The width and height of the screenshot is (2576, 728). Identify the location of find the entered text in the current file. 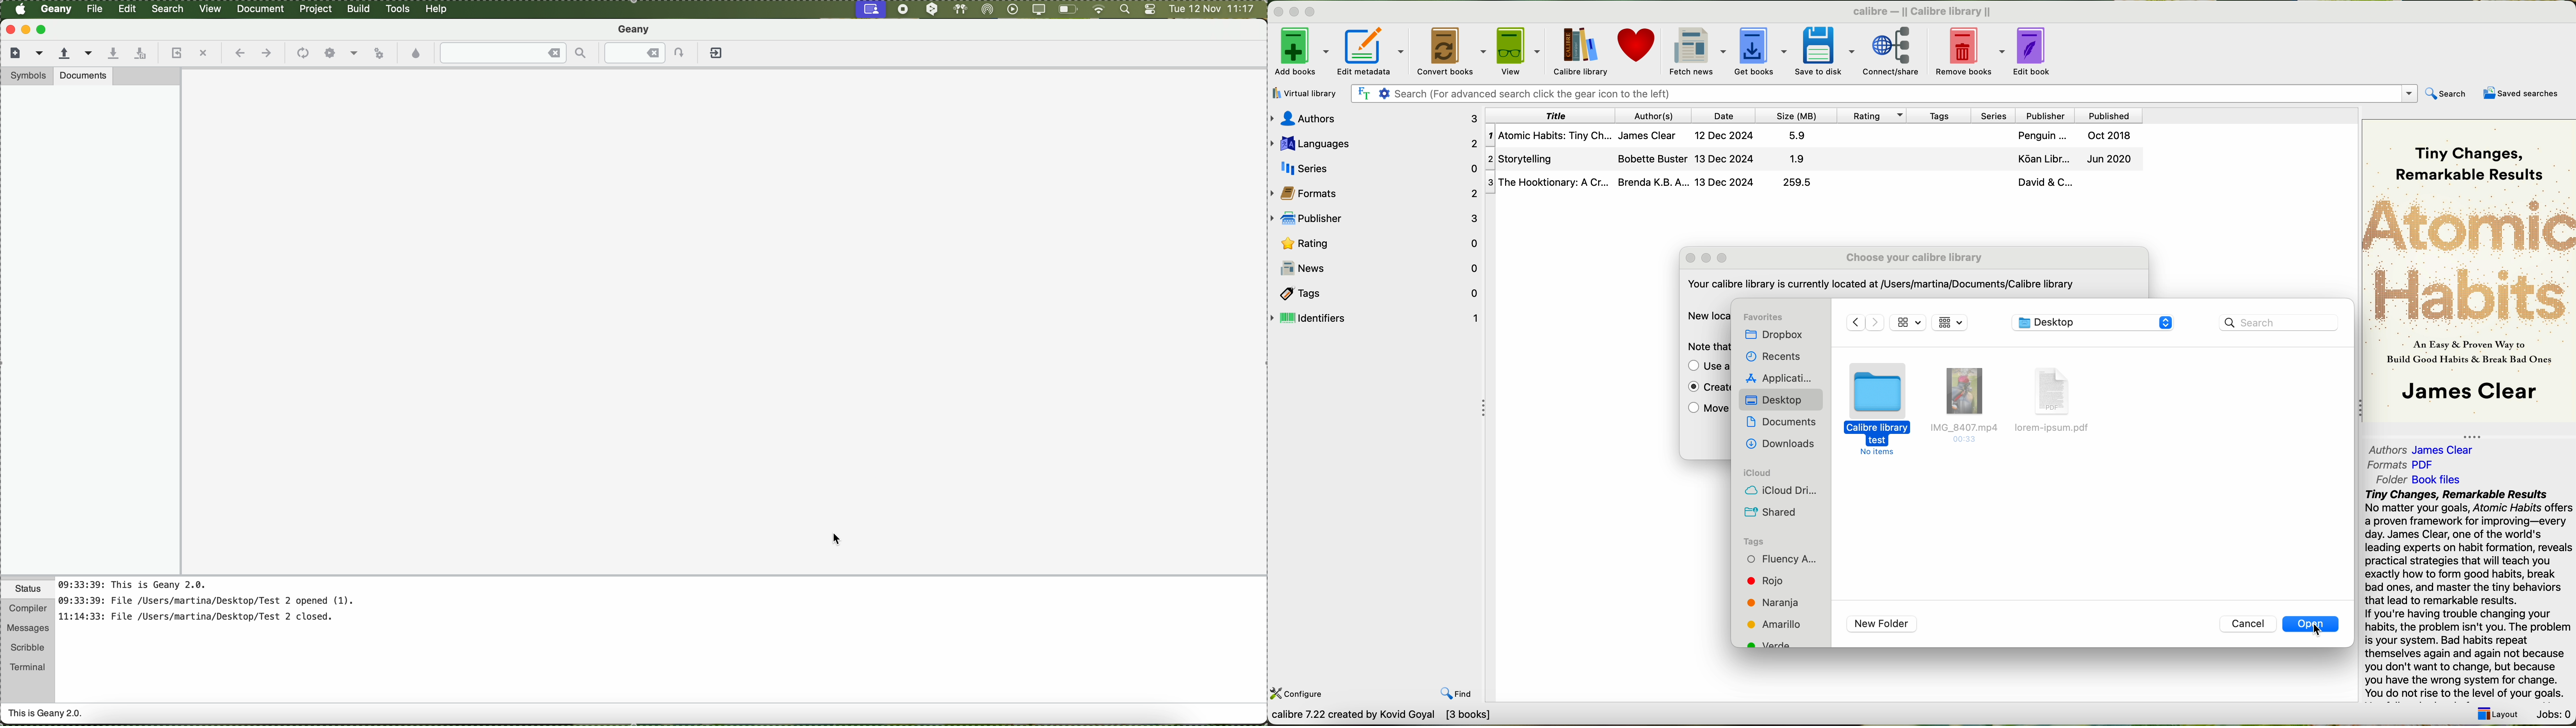
(514, 53).